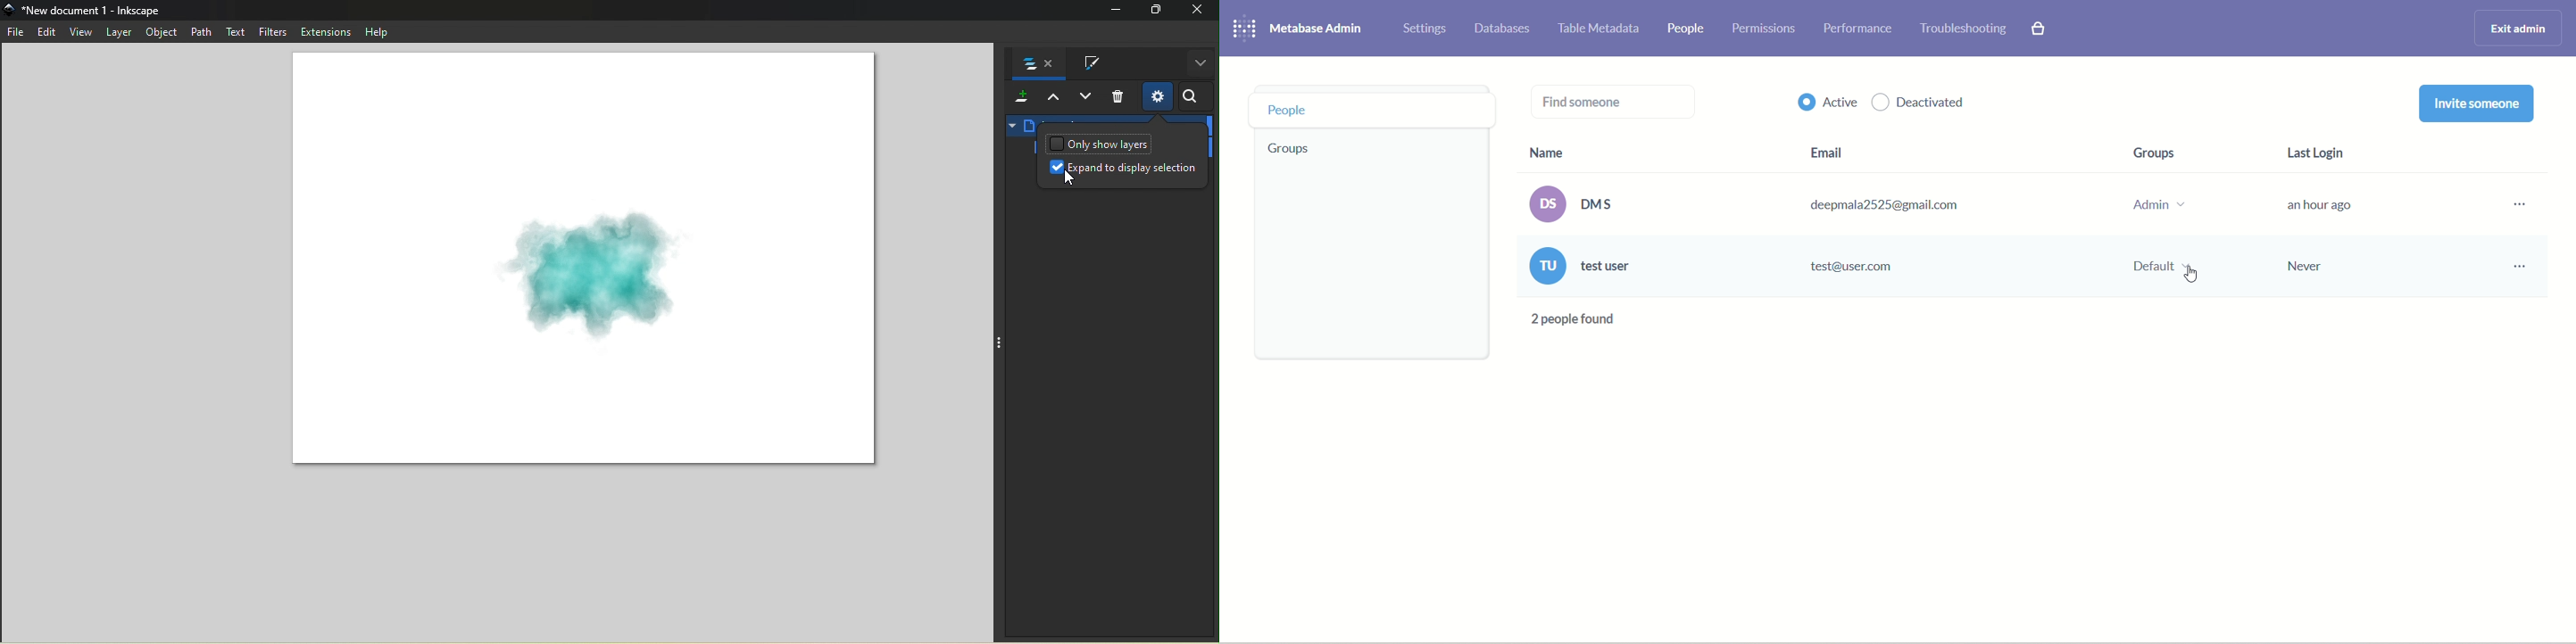  What do you see at coordinates (1065, 177) in the screenshot?
I see `cursor` at bounding box center [1065, 177].